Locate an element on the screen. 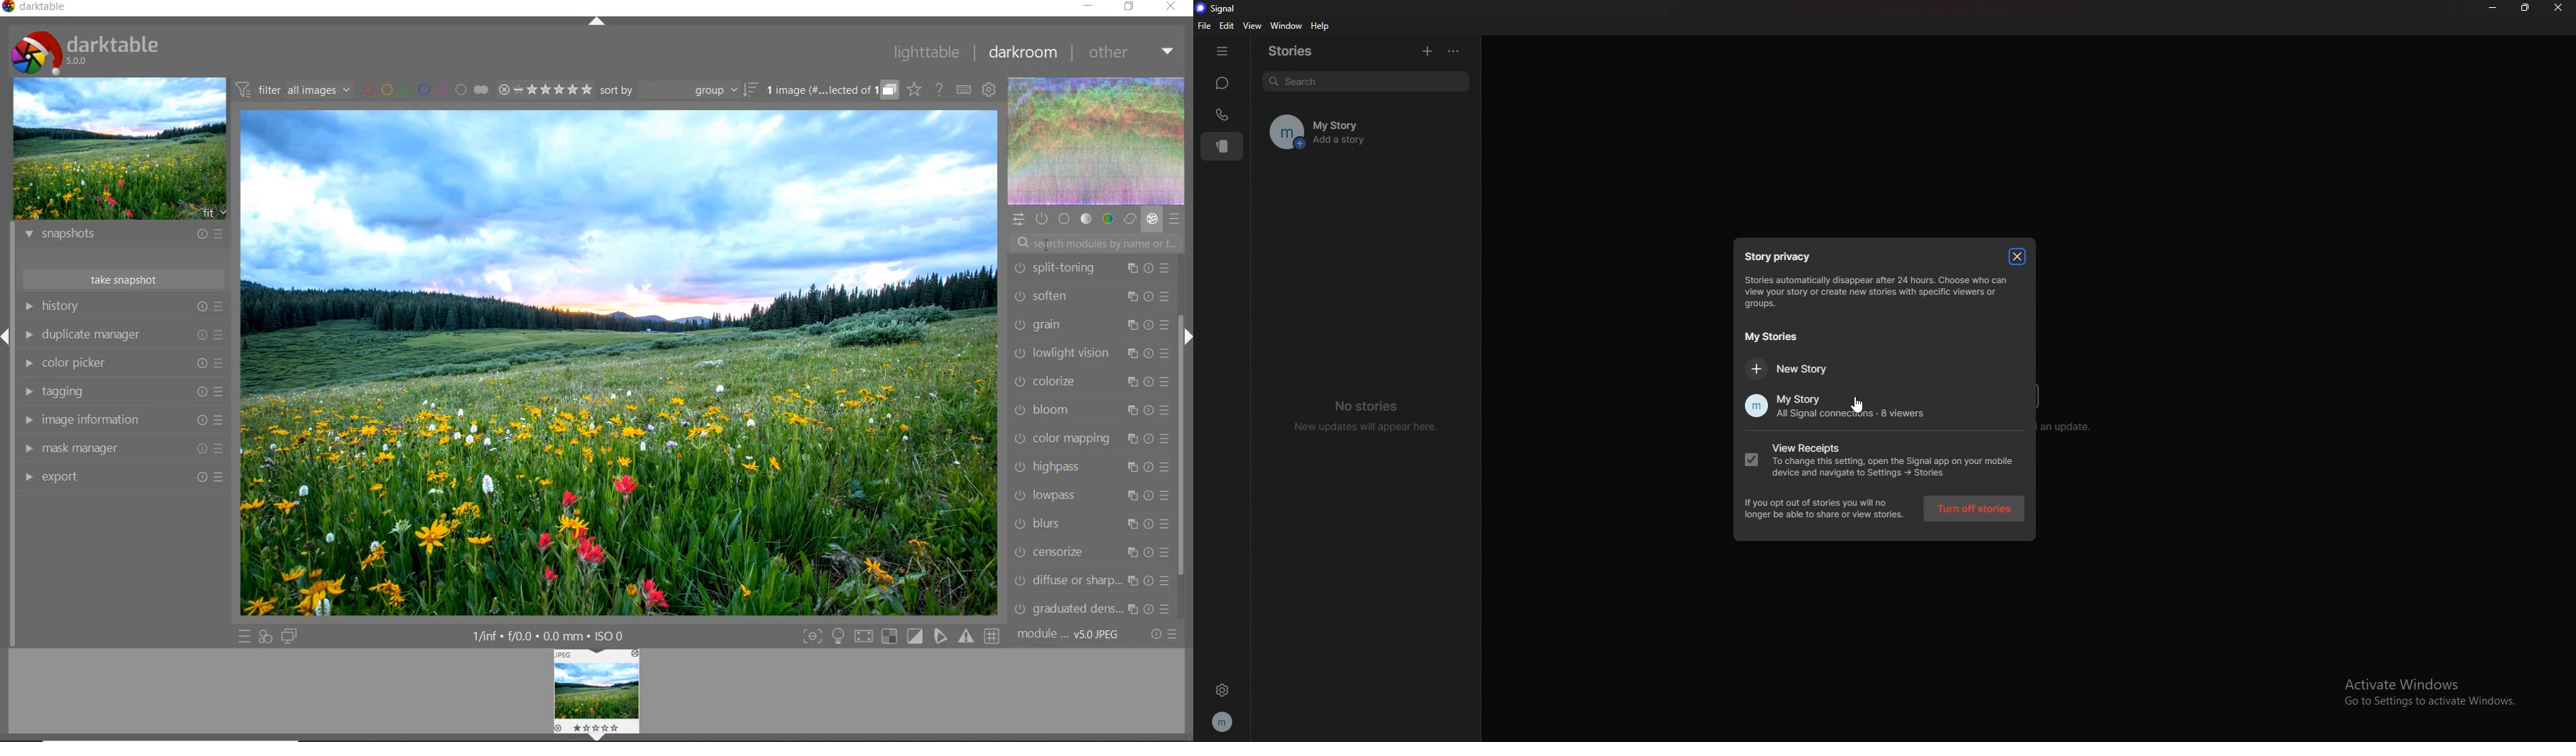 This screenshot has width=2576, height=756. turn off stories is located at coordinates (1975, 509).